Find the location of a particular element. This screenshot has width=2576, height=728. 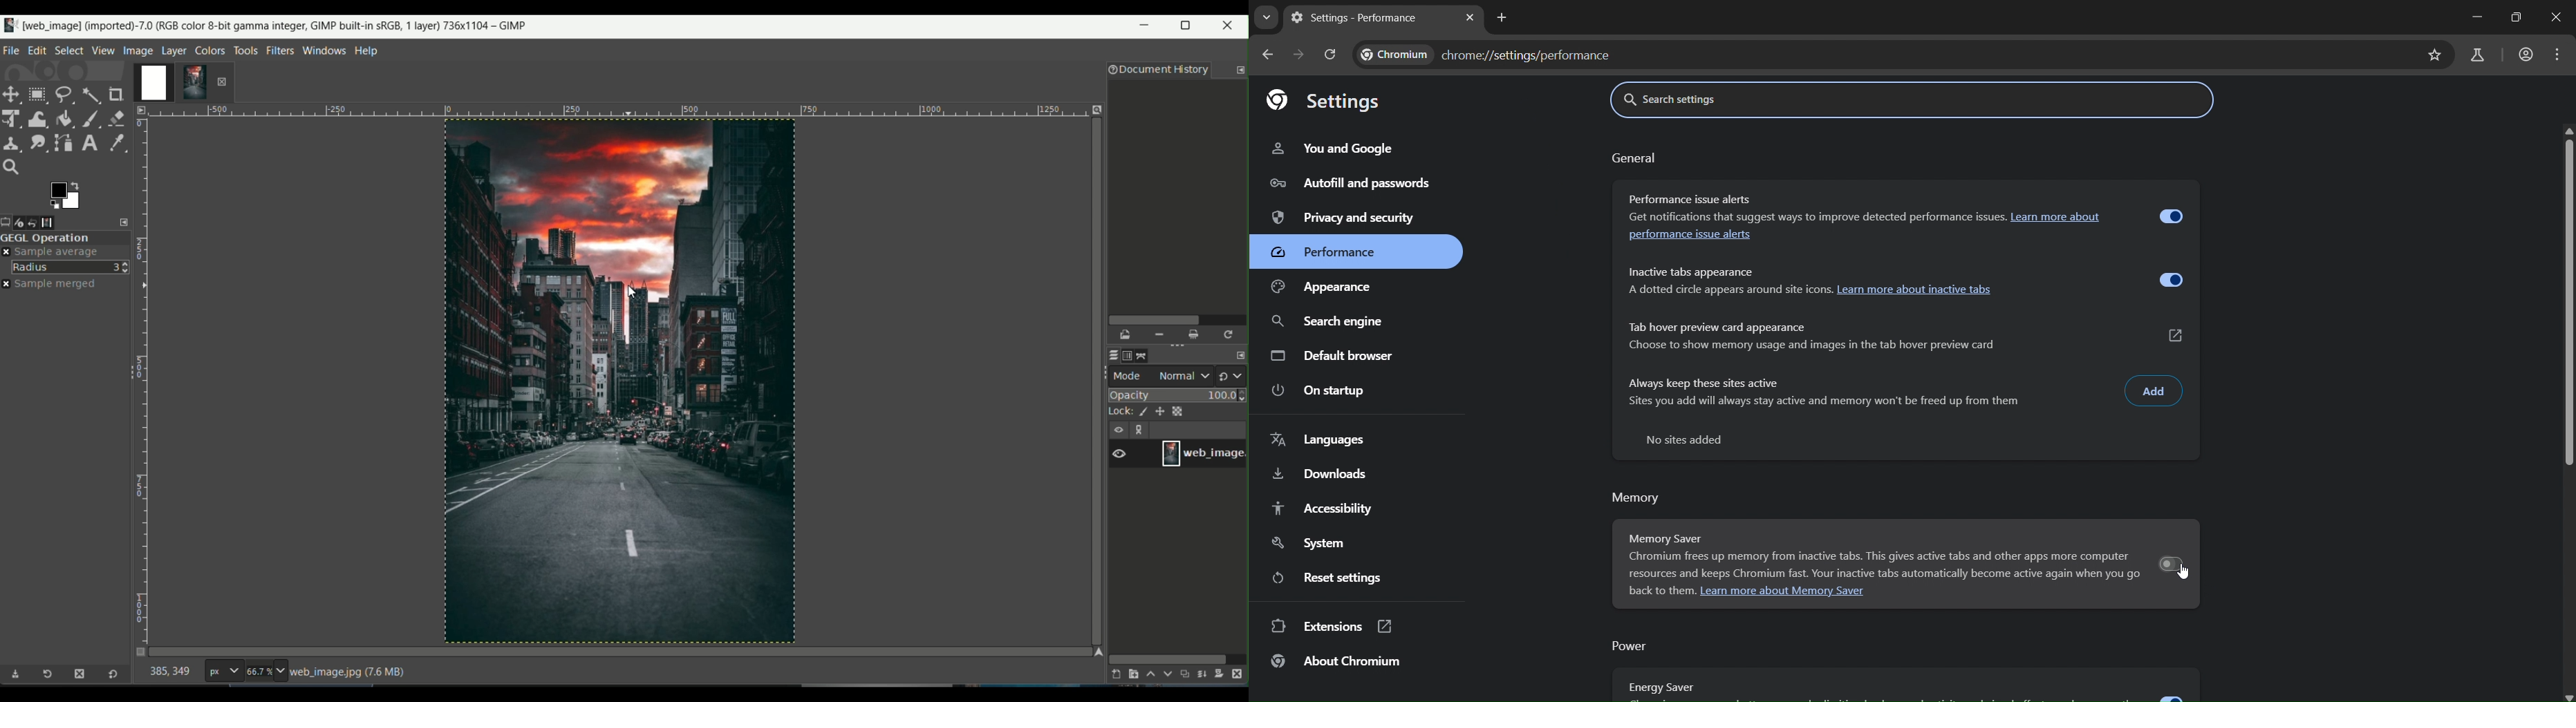

lock alpha channel is located at coordinates (1180, 410).